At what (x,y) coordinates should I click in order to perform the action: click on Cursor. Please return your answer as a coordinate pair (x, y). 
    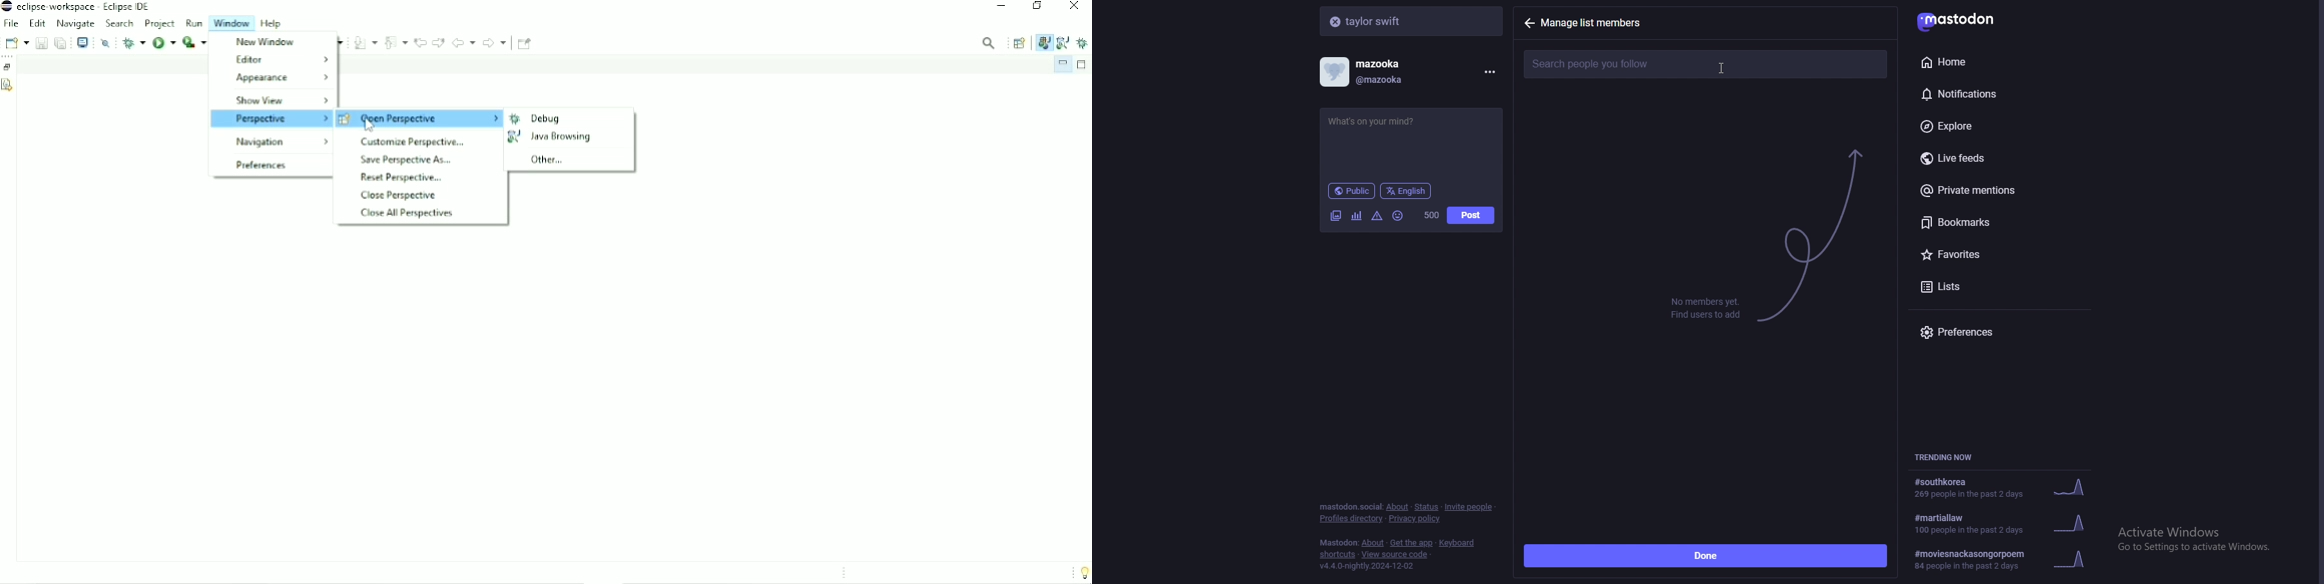
    Looking at the image, I should click on (369, 125).